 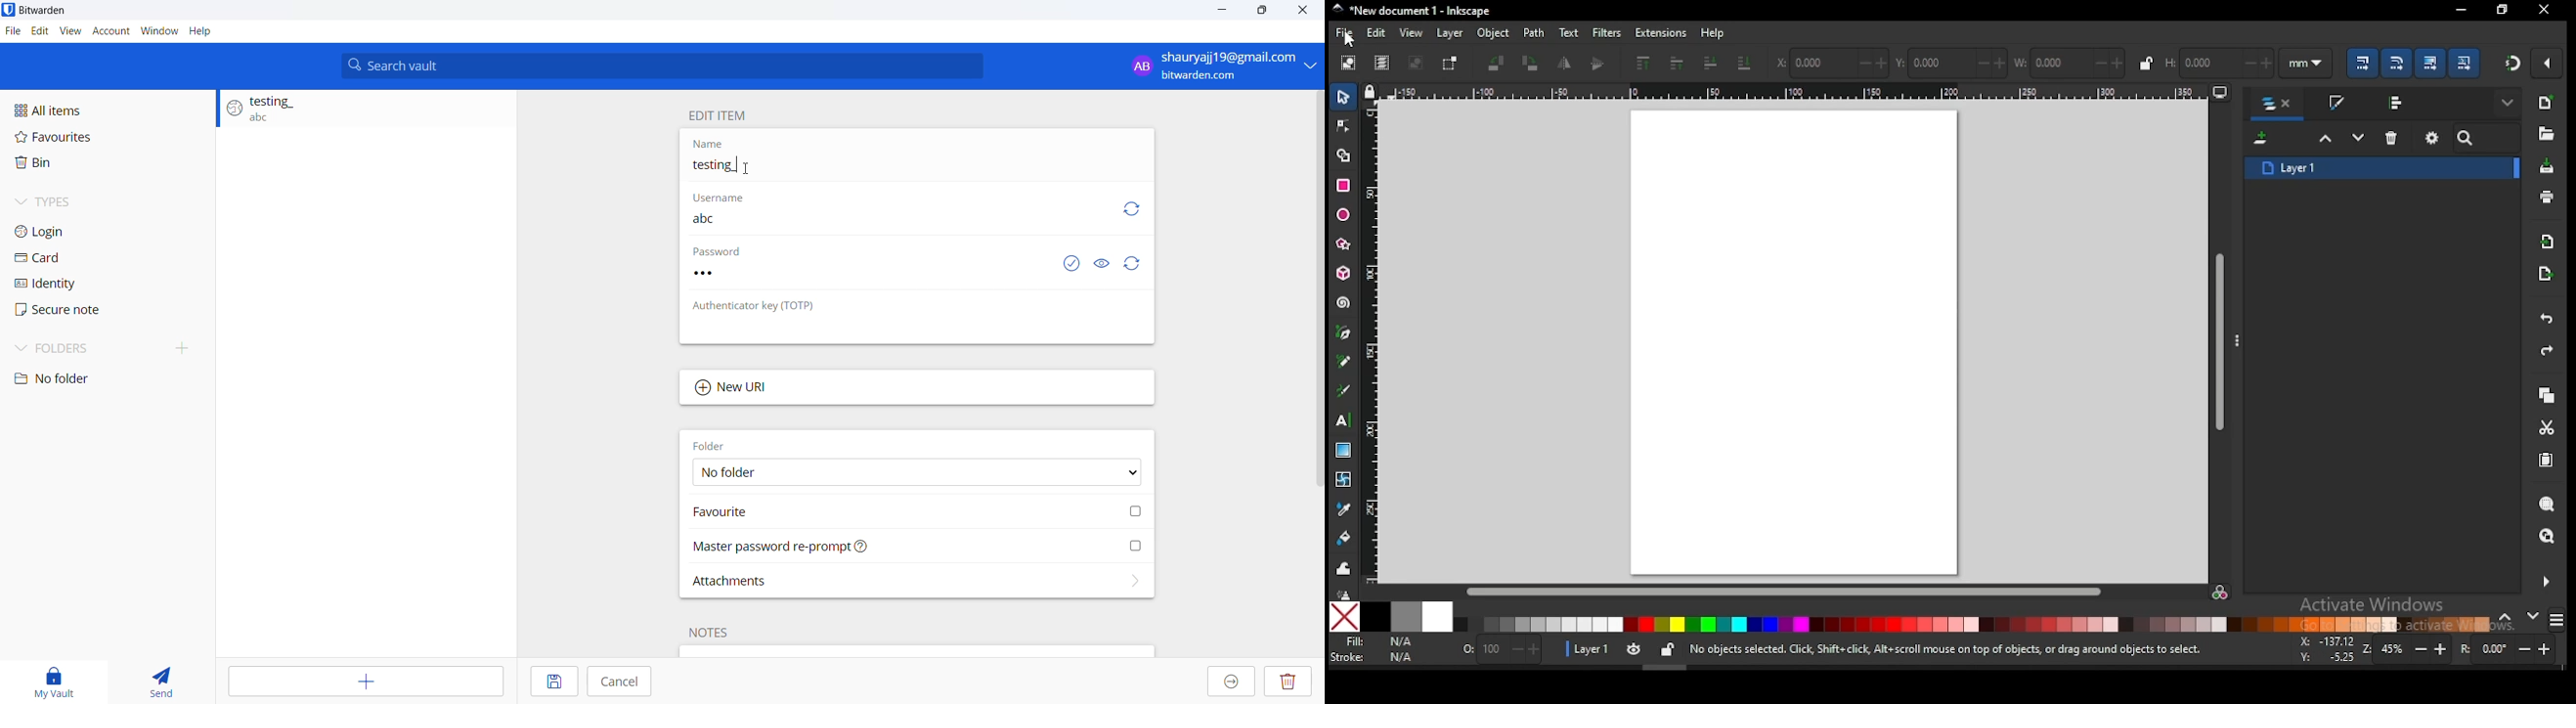 What do you see at coordinates (1103, 266) in the screenshot?
I see `Visibility` at bounding box center [1103, 266].